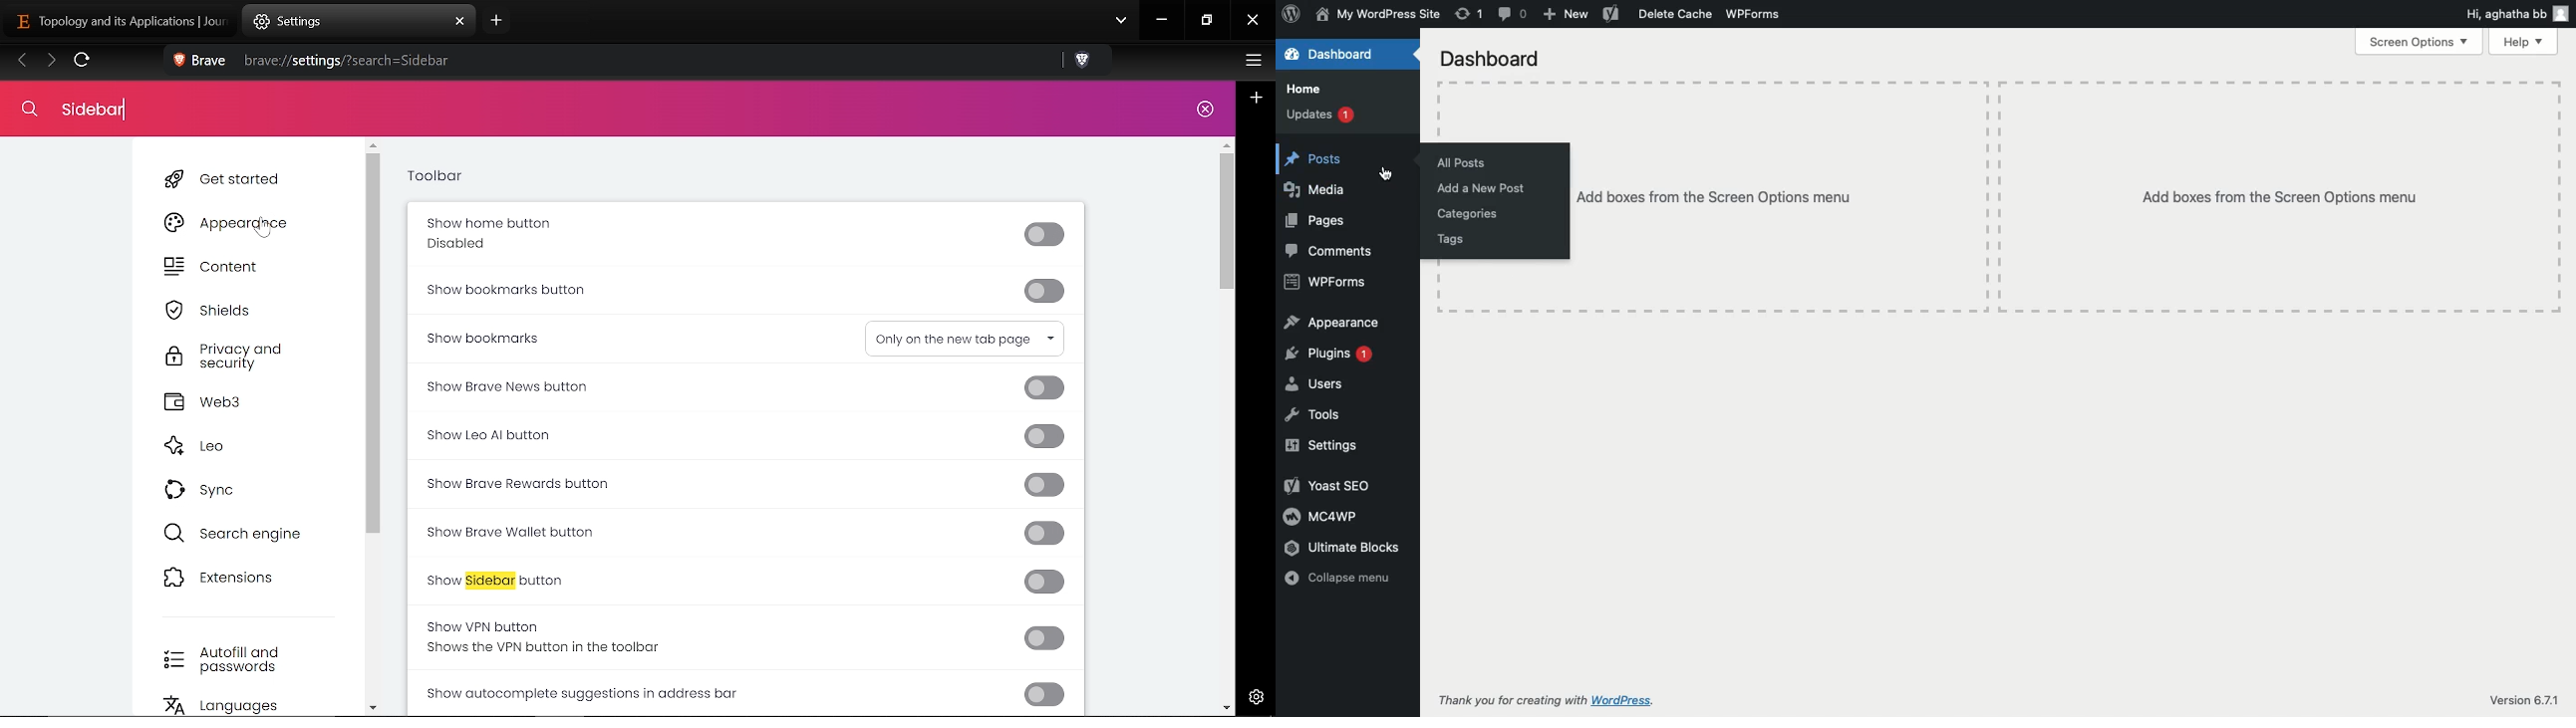 The image size is (2576, 728). What do you see at coordinates (1610, 14) in the screenshot?
I see `Yoast` at bounding box center [1610, 14].